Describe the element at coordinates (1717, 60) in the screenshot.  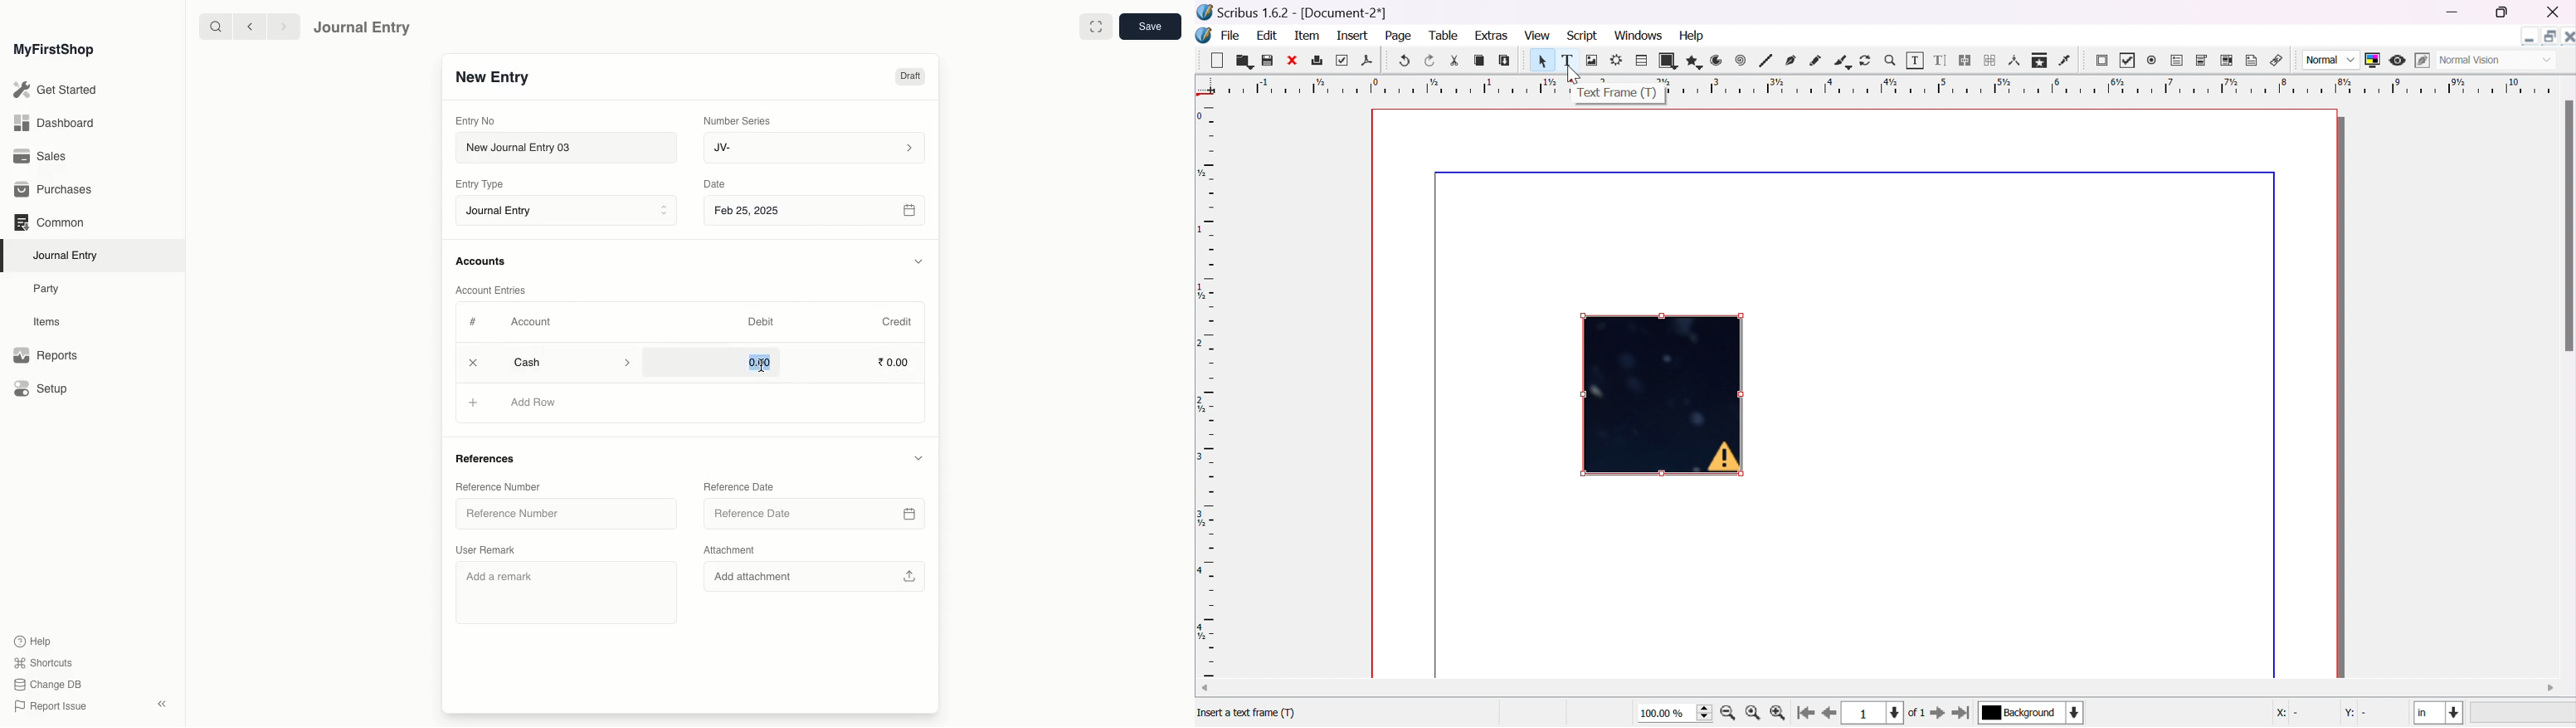
I see `arc` at that location.